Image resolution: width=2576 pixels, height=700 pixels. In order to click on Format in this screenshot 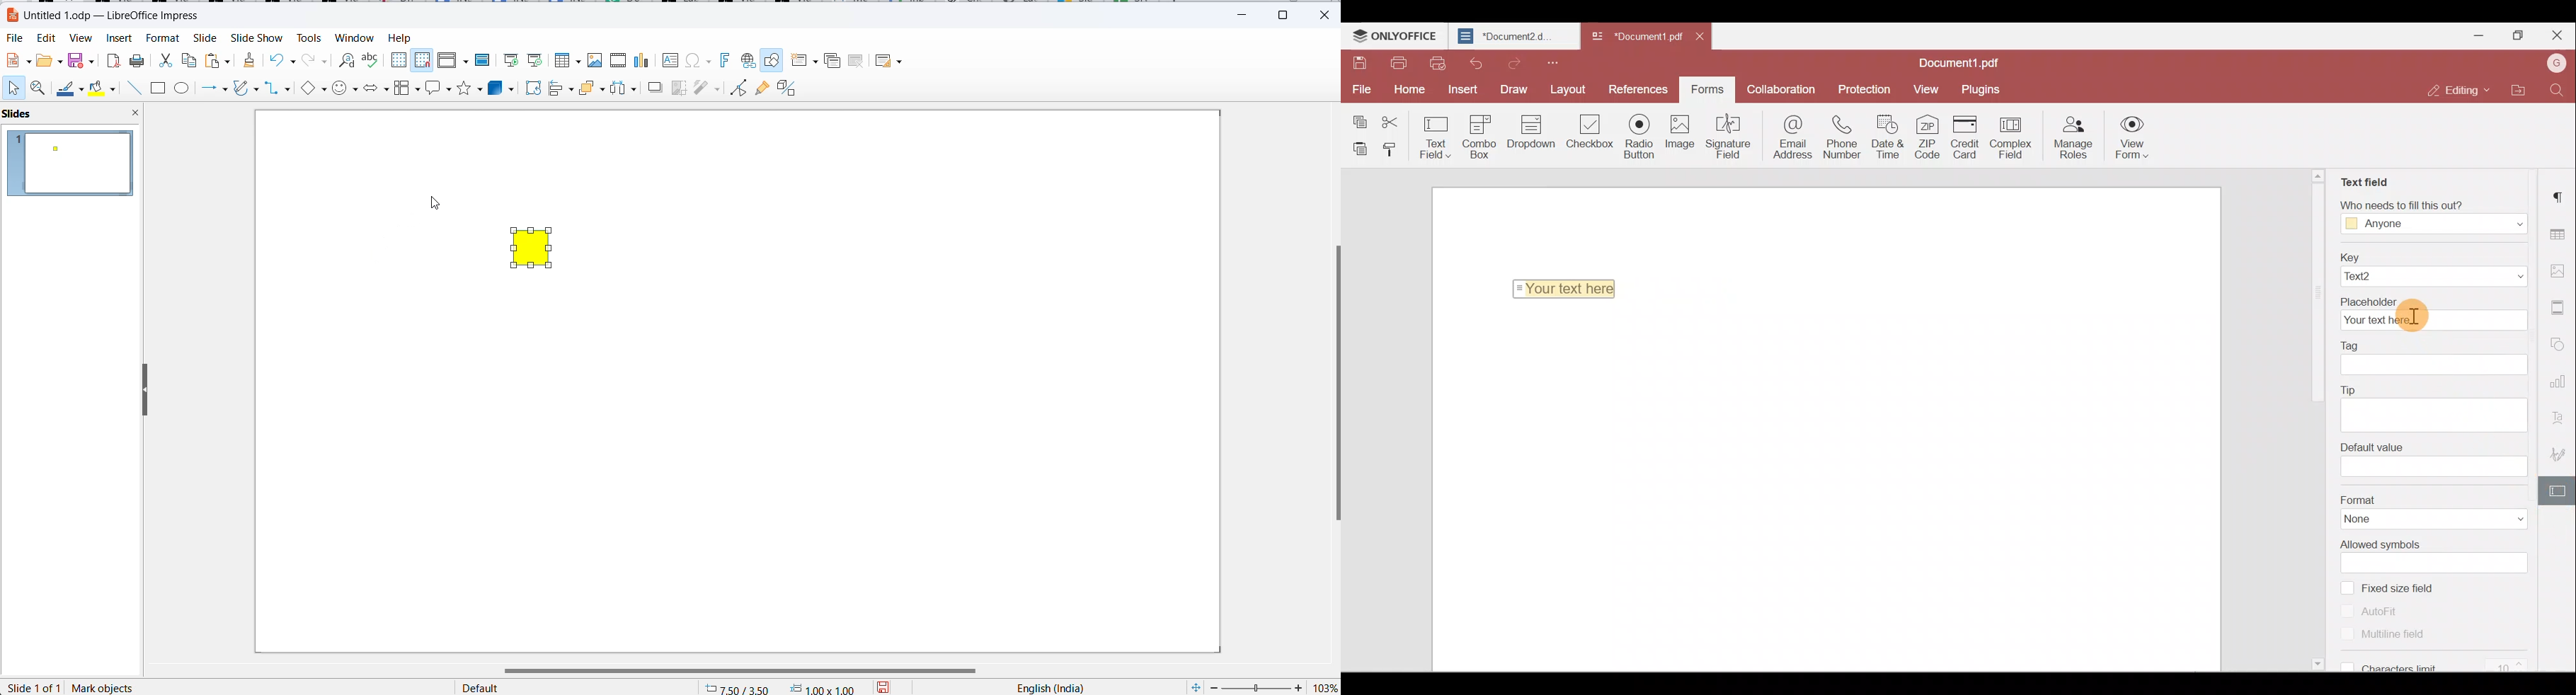, I will do `click(2434, 499)`.